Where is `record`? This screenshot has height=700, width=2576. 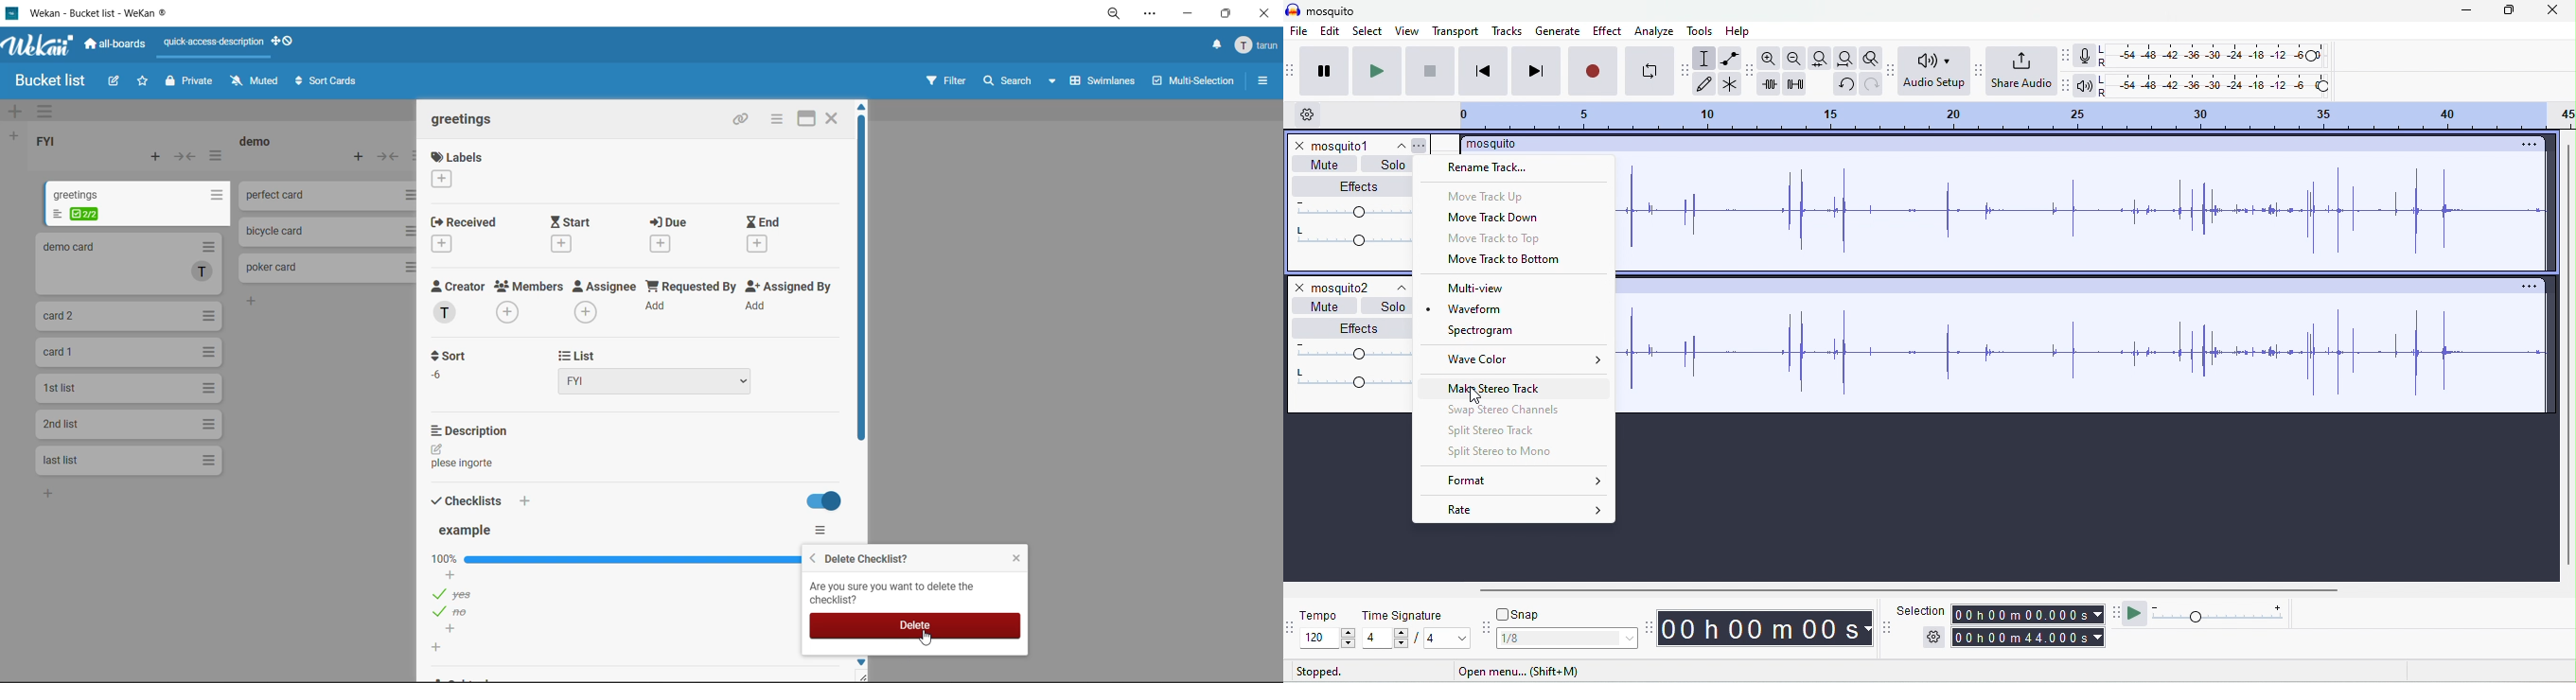 record is located at coordinates (1594, 70).